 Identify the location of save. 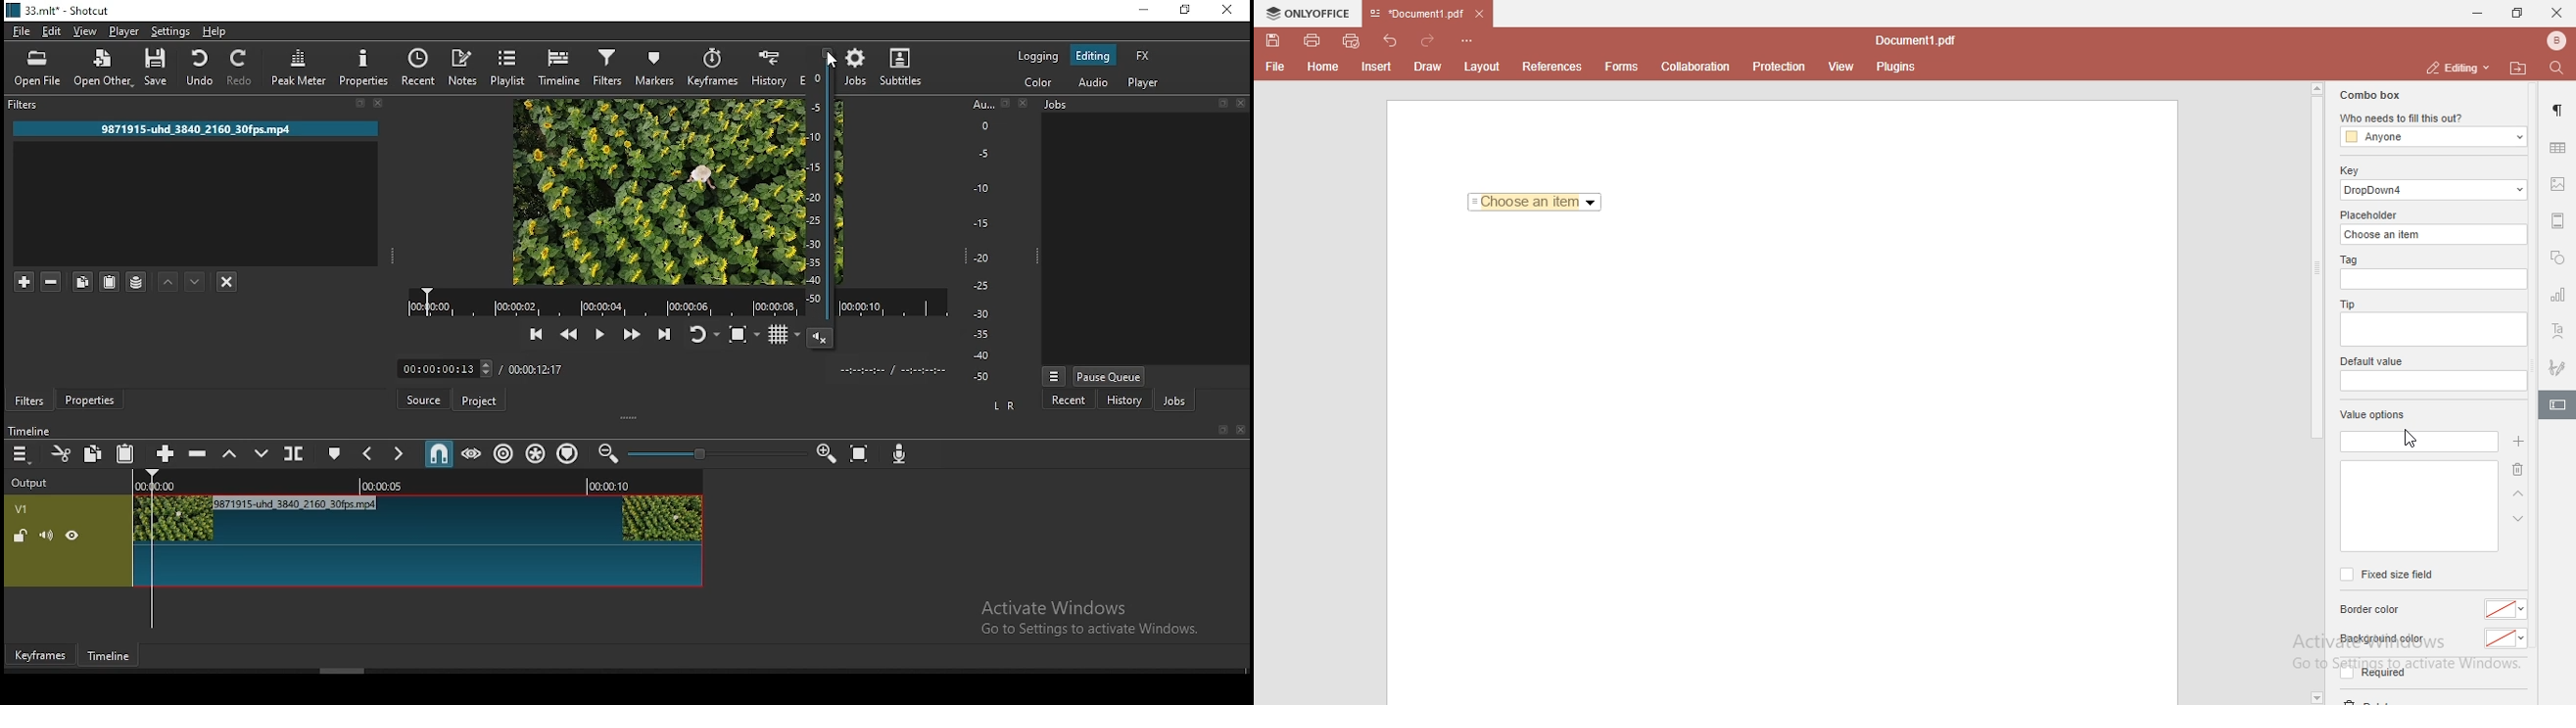
(160, 68).